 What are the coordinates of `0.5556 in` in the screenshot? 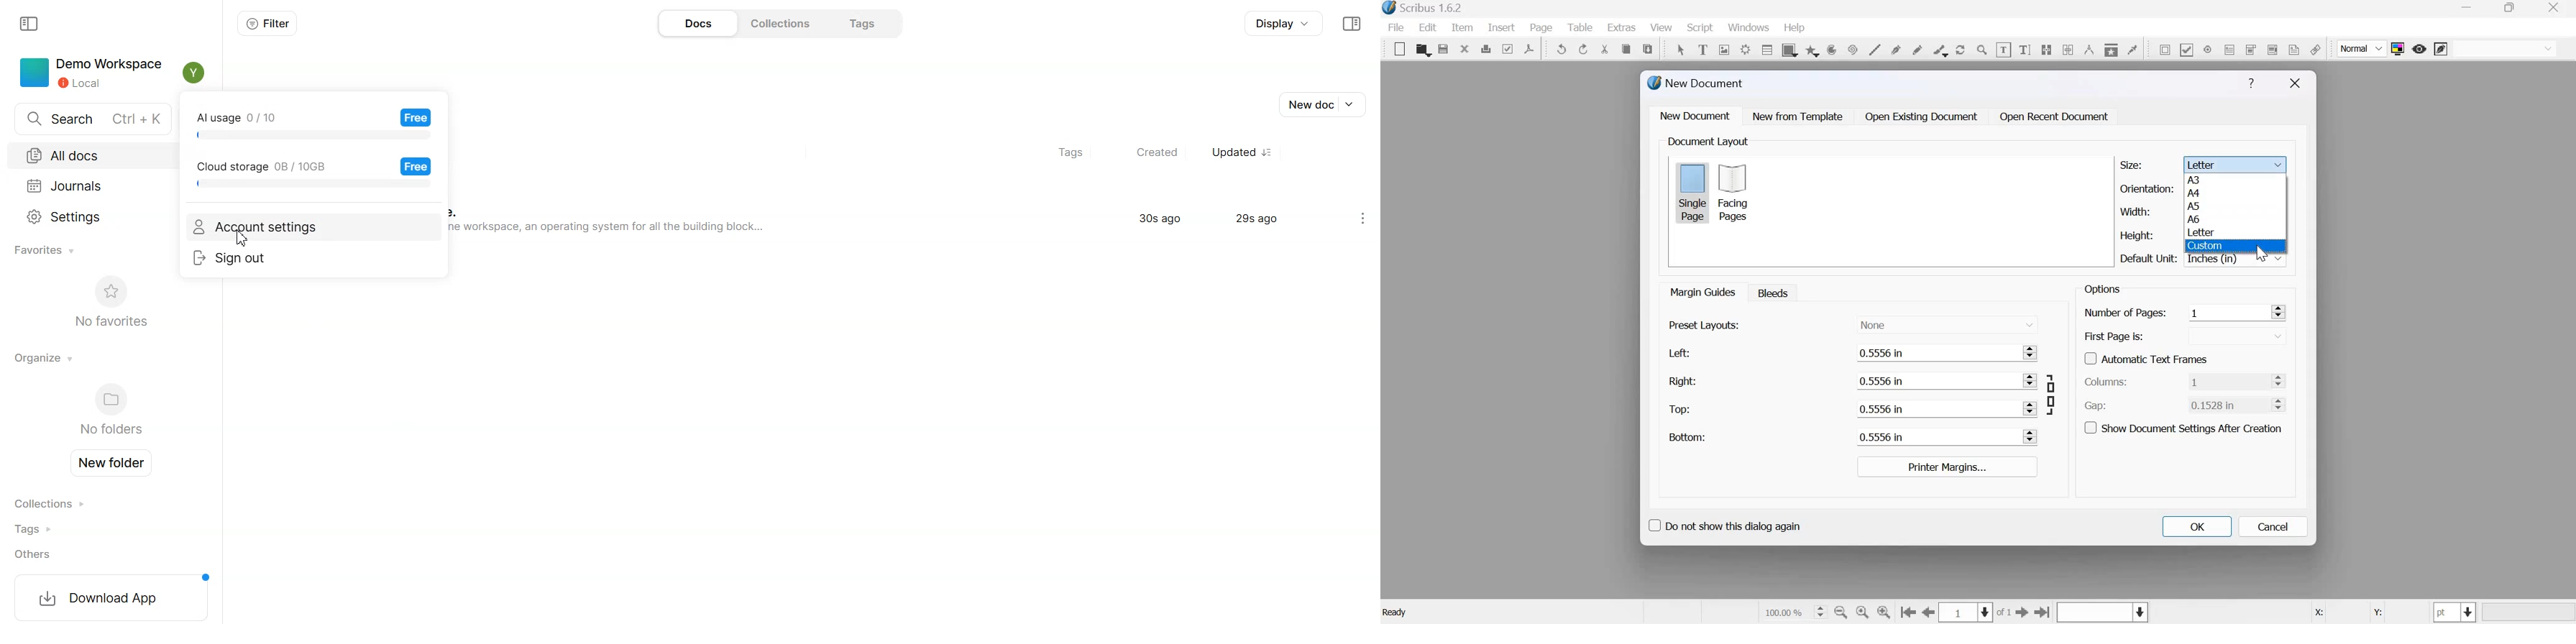 It's located at (1937, 436).